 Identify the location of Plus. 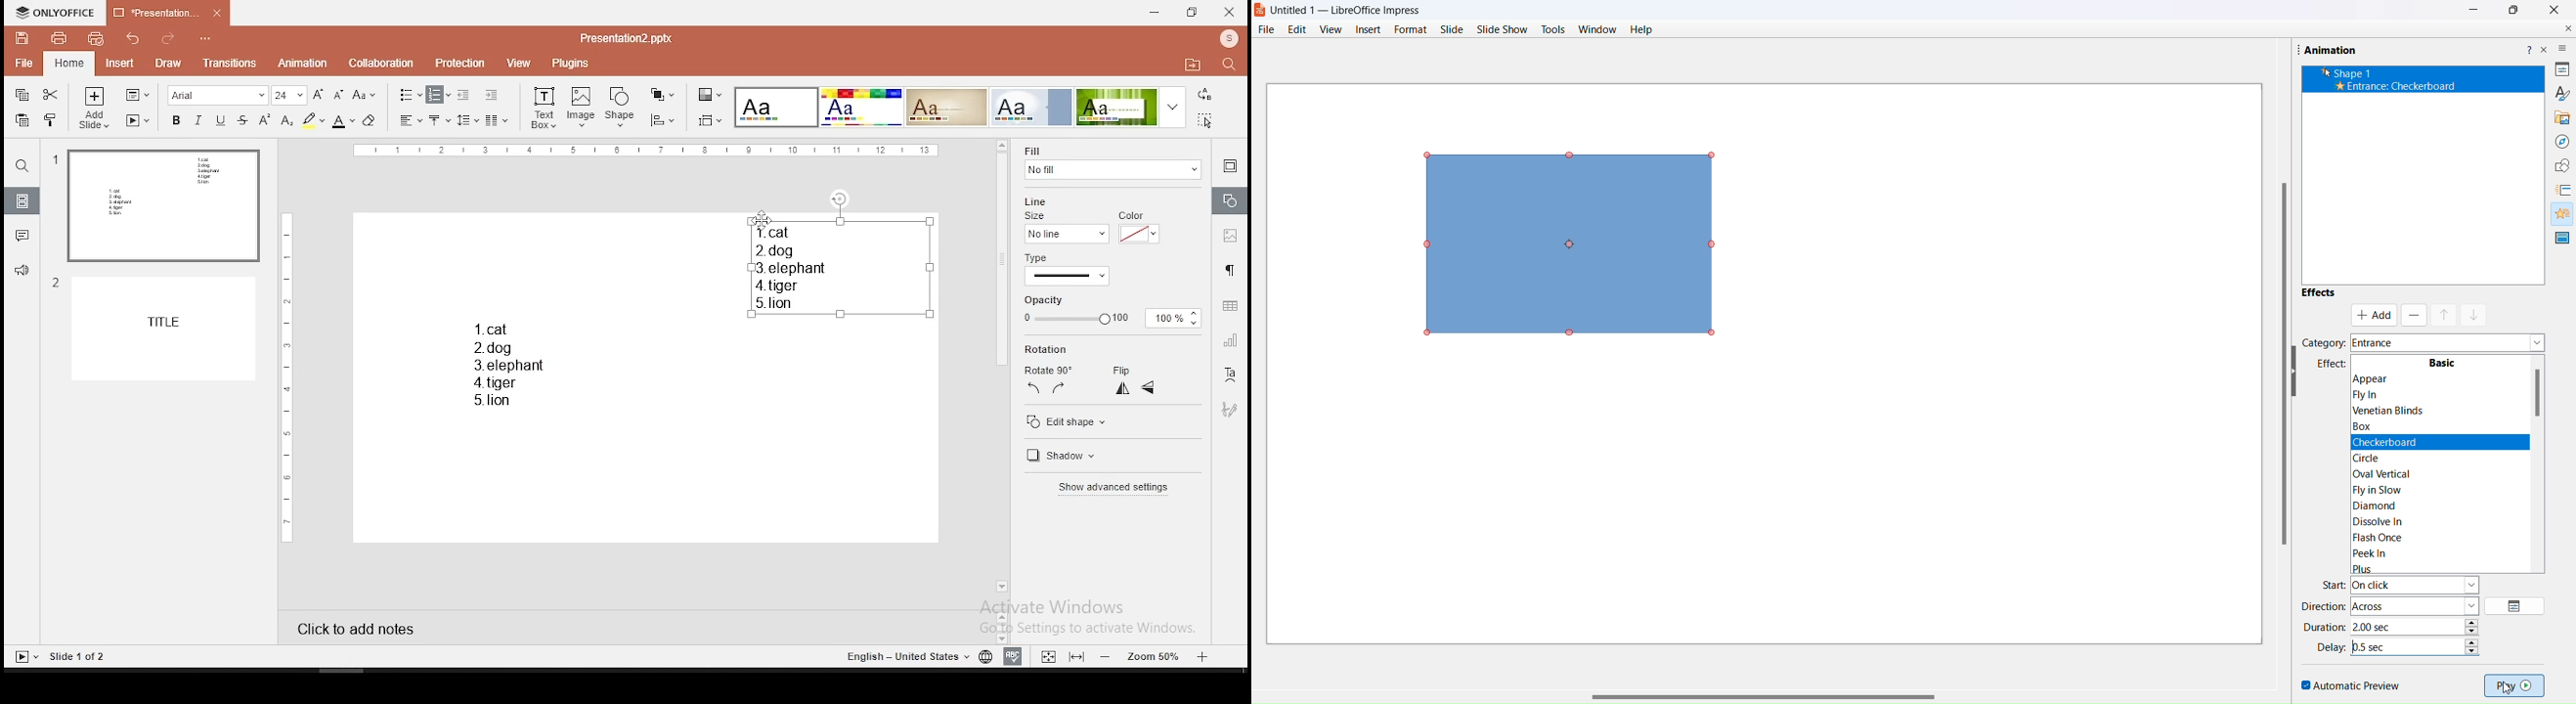
(2411, 567).